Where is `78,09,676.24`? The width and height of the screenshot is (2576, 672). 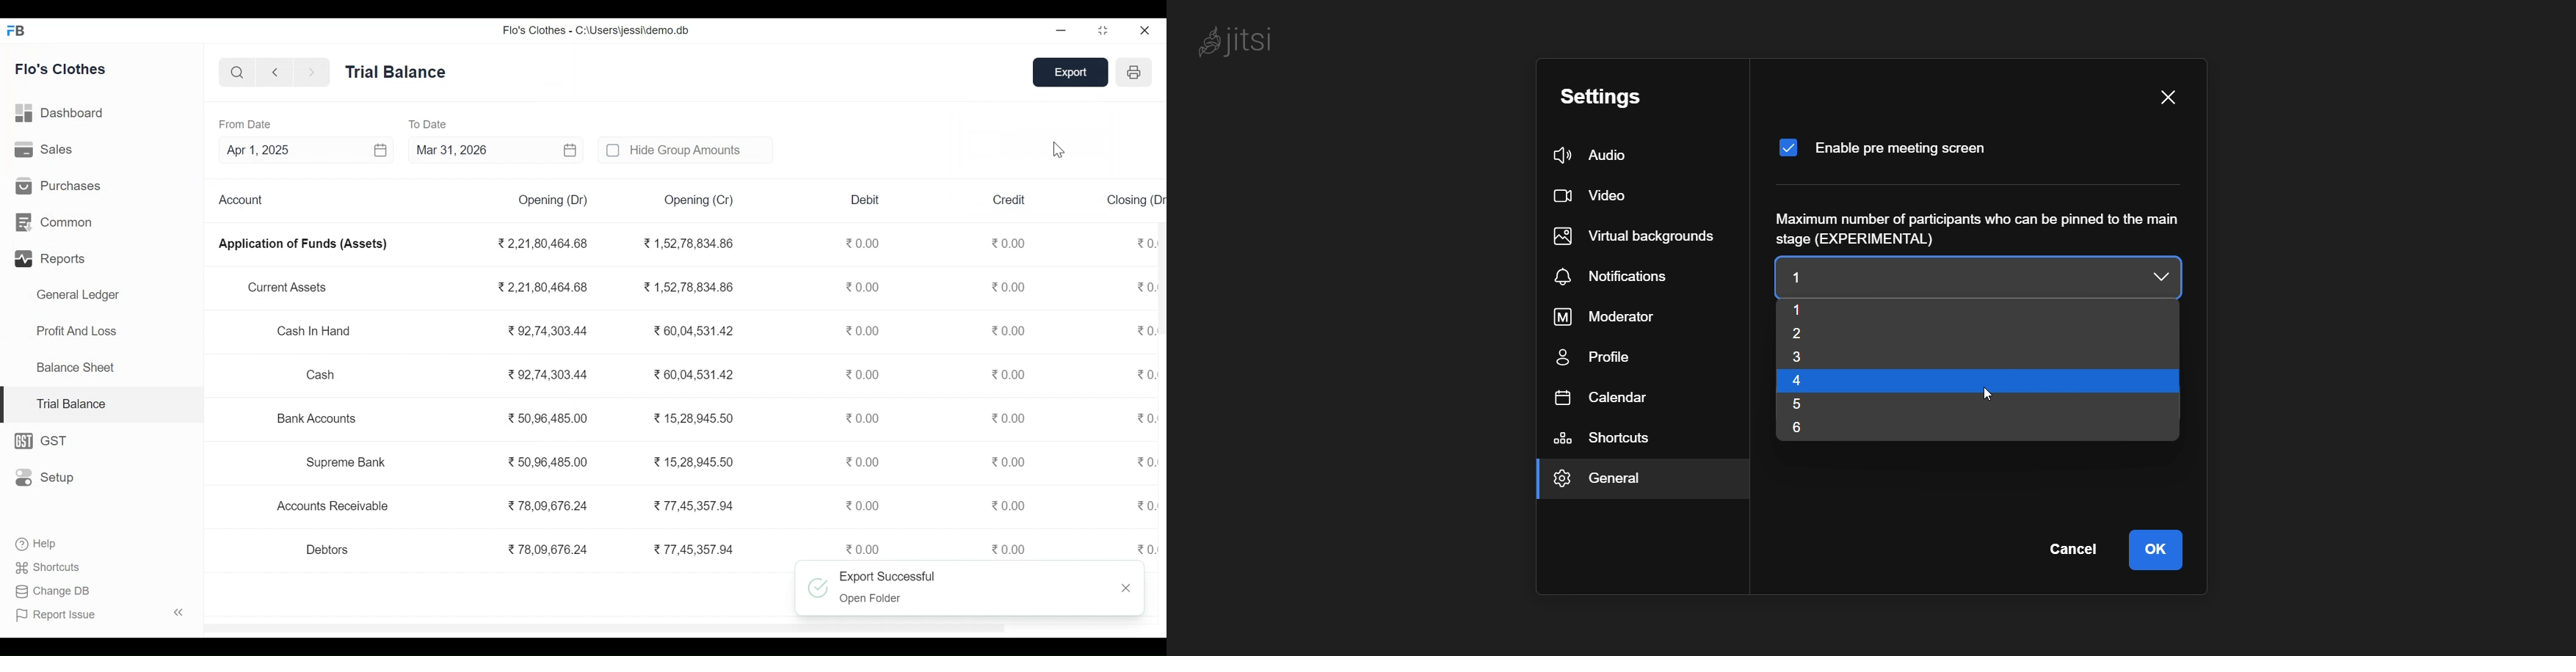 78,09,676.24 is located at coordinates (547, 504).